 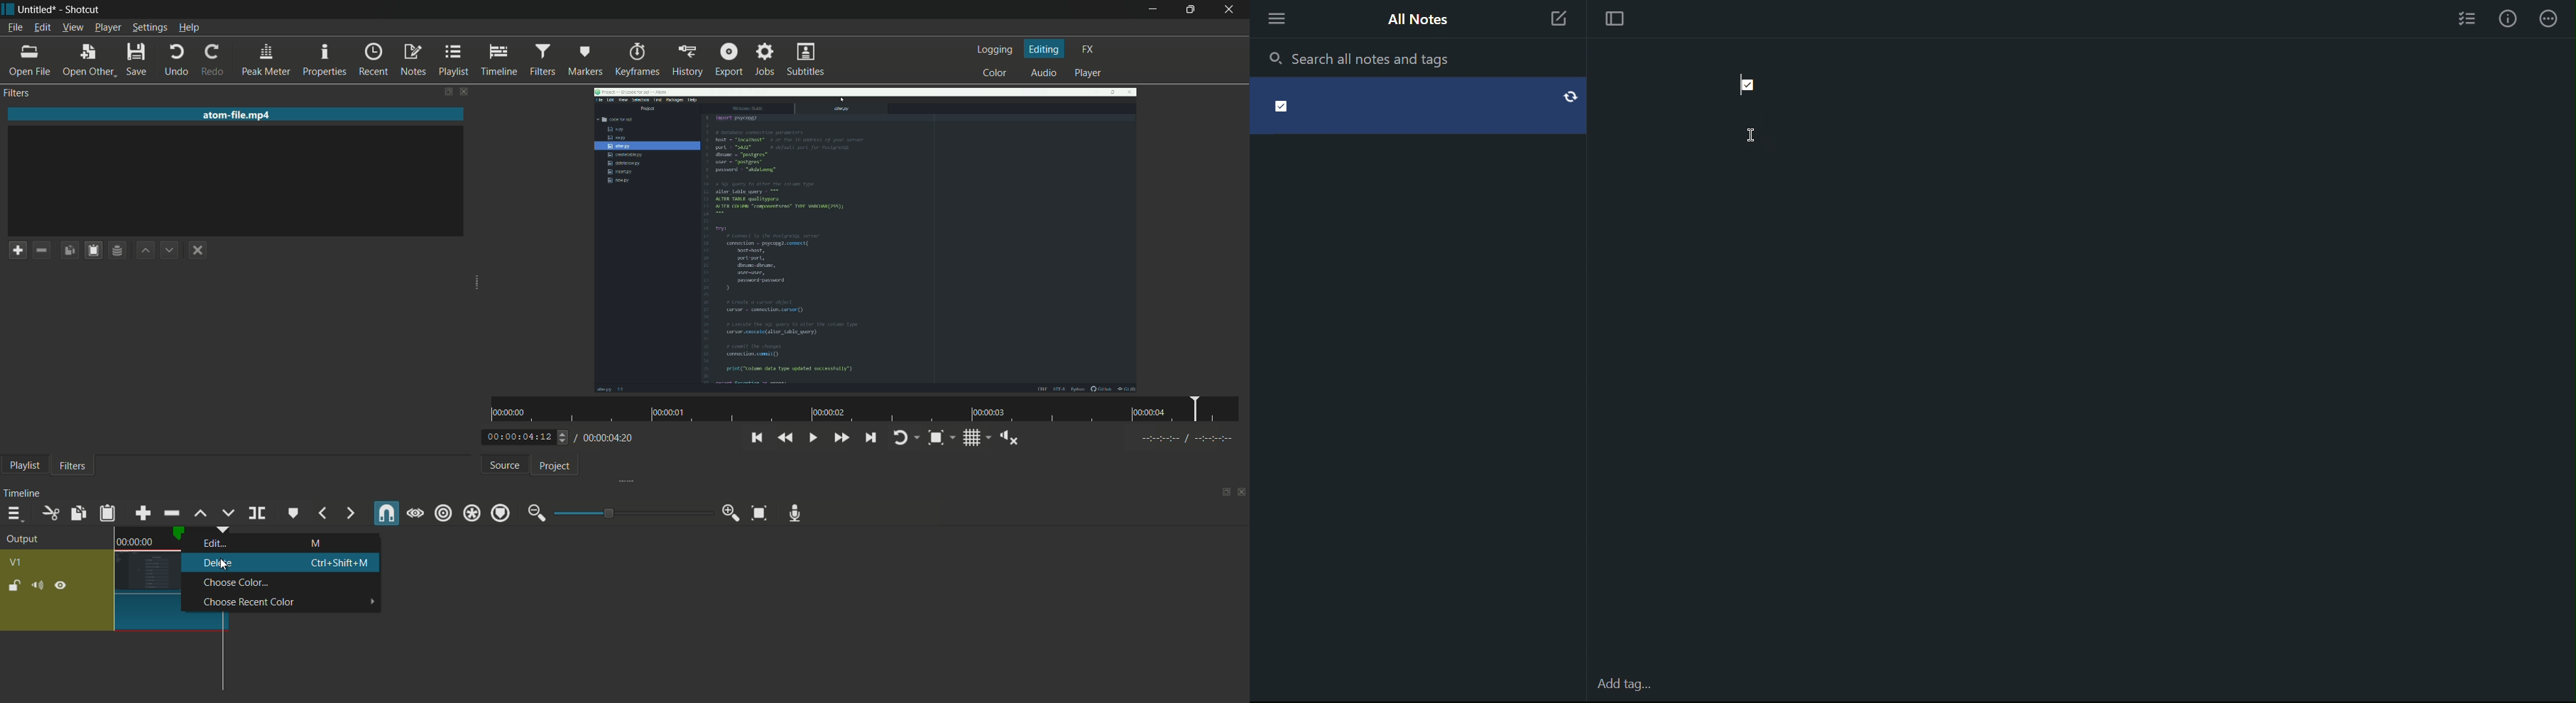 What do you see at coordinates (1414, 16) in the screenshot?
I see `All Notes` at bounding box center [1414, 16].